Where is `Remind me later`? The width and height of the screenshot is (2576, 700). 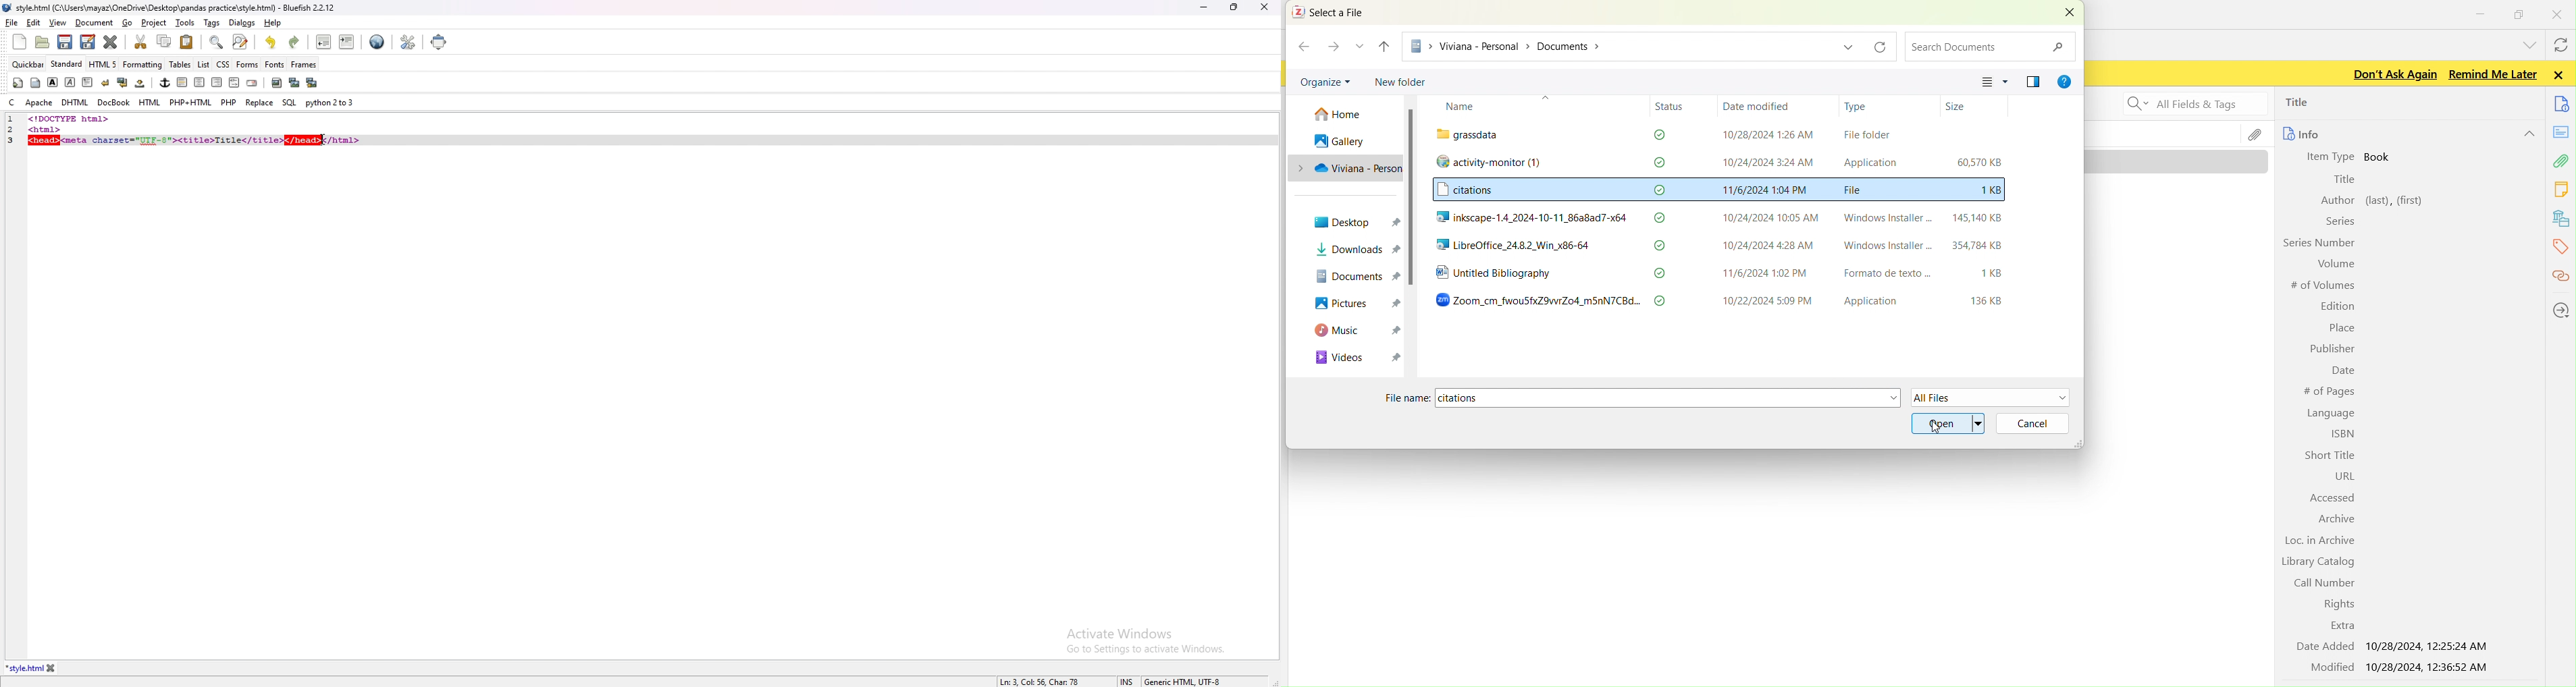 Remind me later is located at coordinates (2493, 74).